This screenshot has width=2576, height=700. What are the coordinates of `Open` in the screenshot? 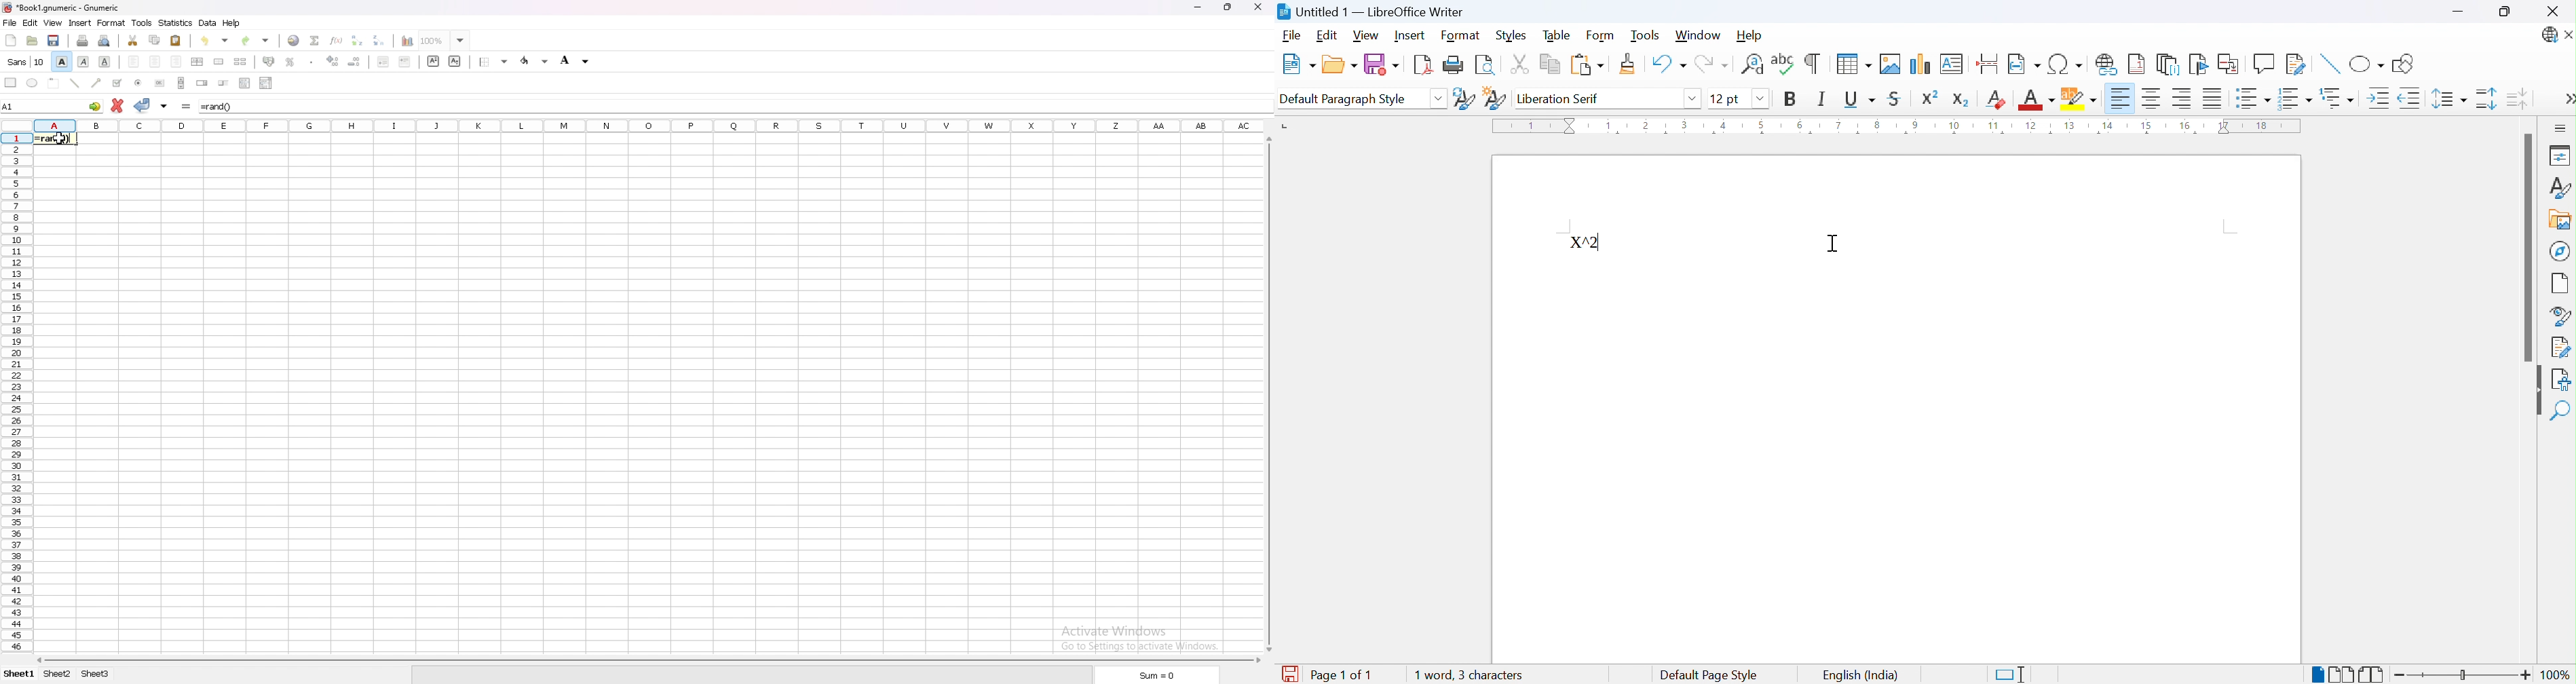 It's located at (1340, 62).